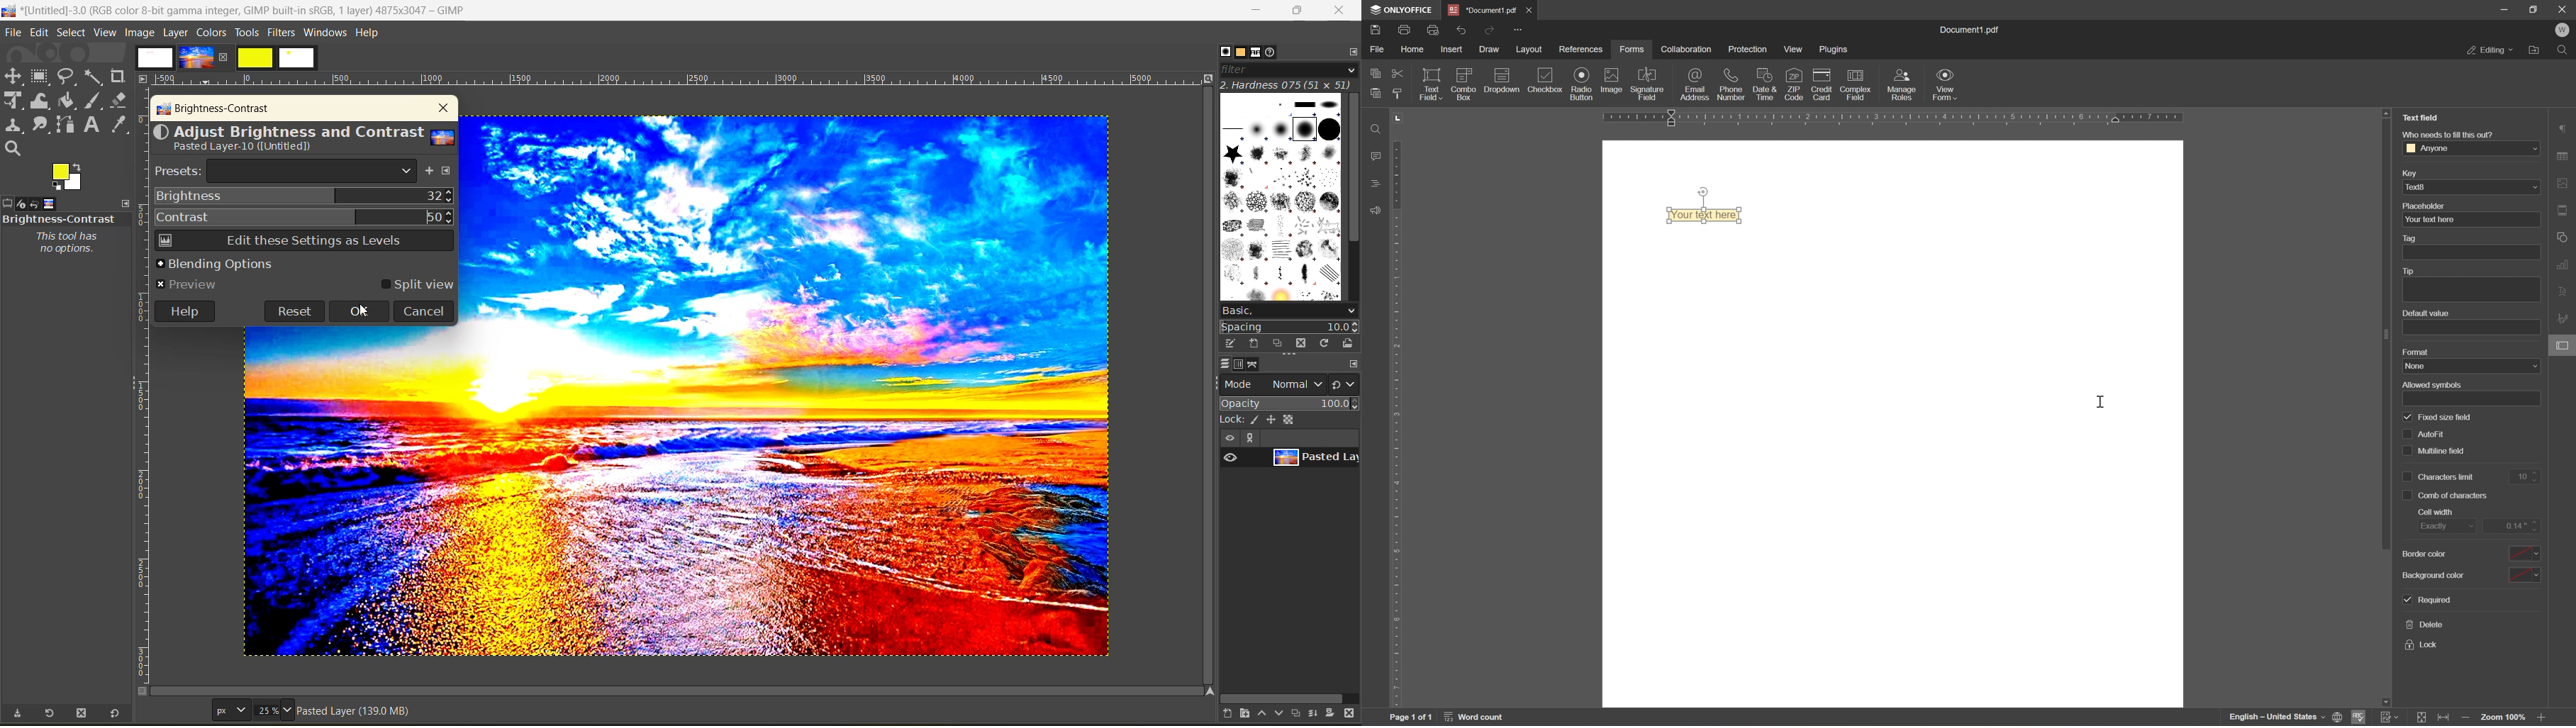 Image resolution: width=2576 pixels, height=728 pixels. Describe the element at coordinates (1289, 69) in the screenshot. I see `filter` at that location.